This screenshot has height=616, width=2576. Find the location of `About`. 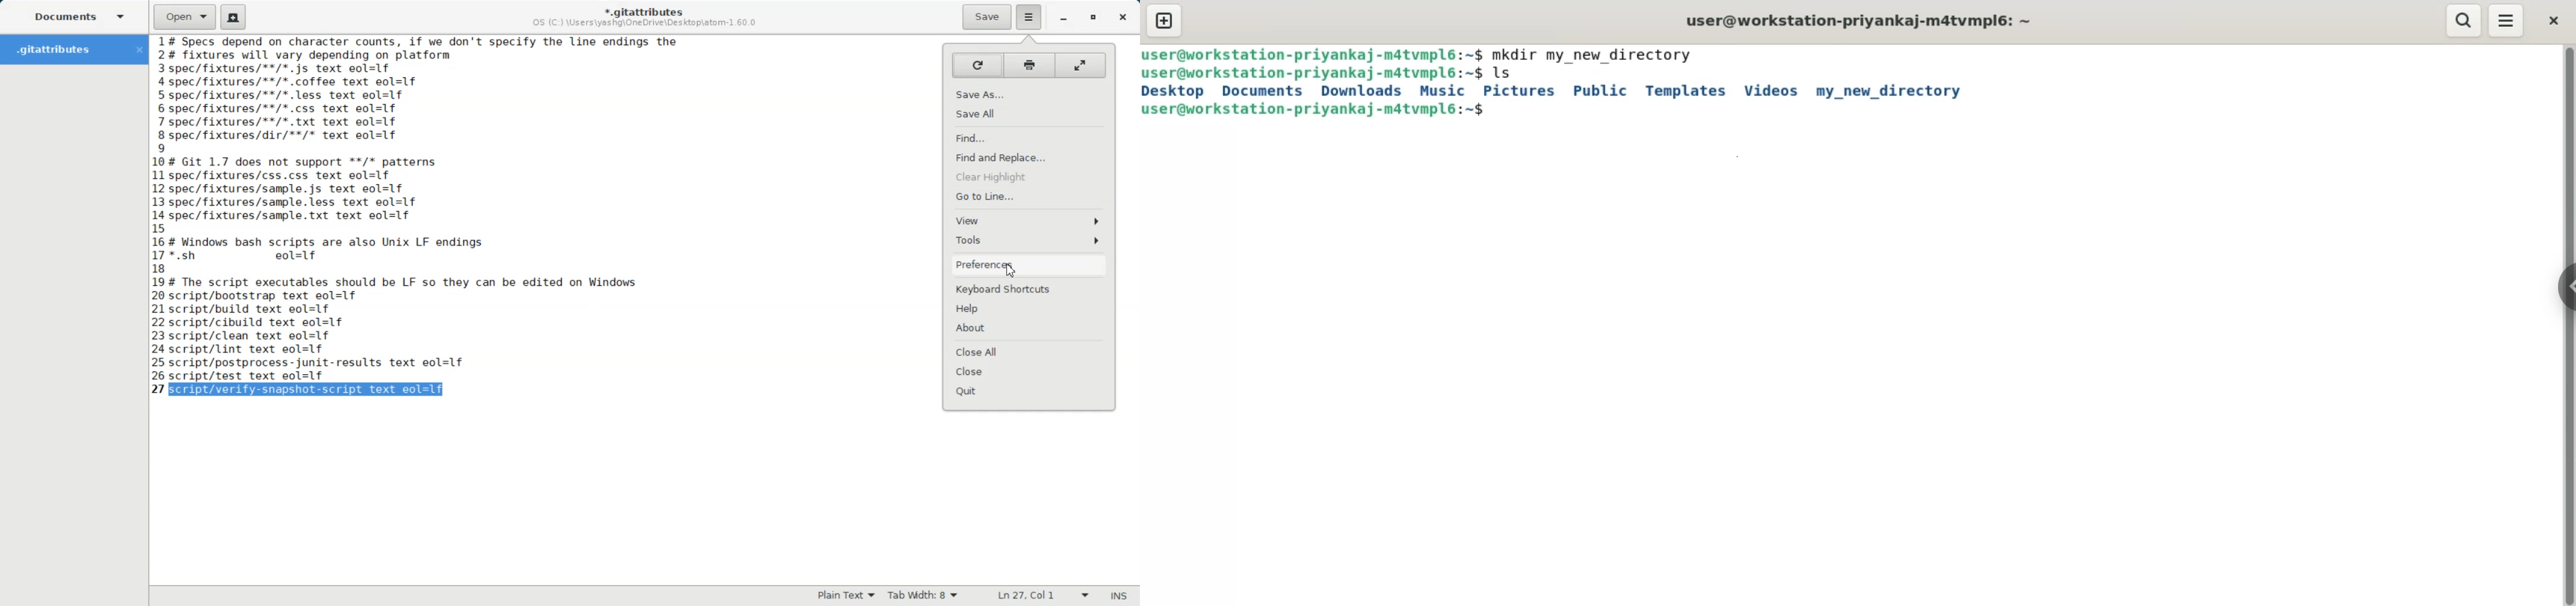

About is located at coordinates (1031, 327).